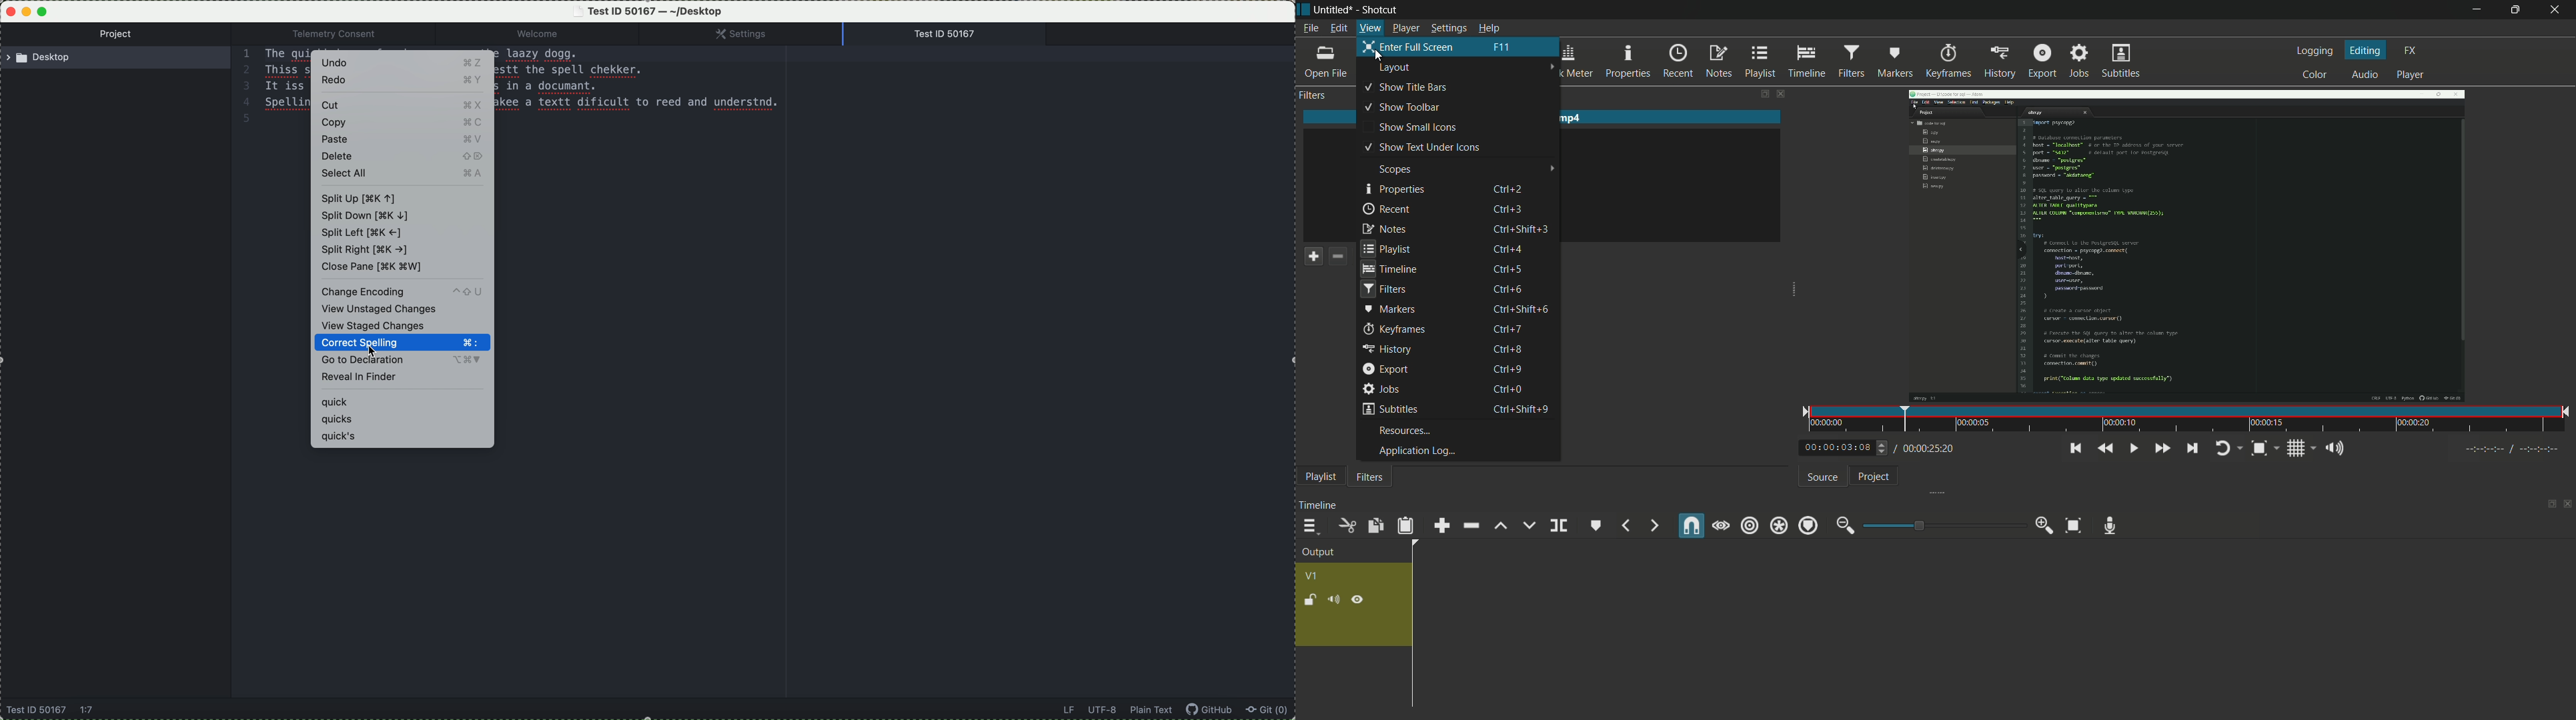 The image size is (2576, 728). I want to click on Git (0), so click(1271, 711).